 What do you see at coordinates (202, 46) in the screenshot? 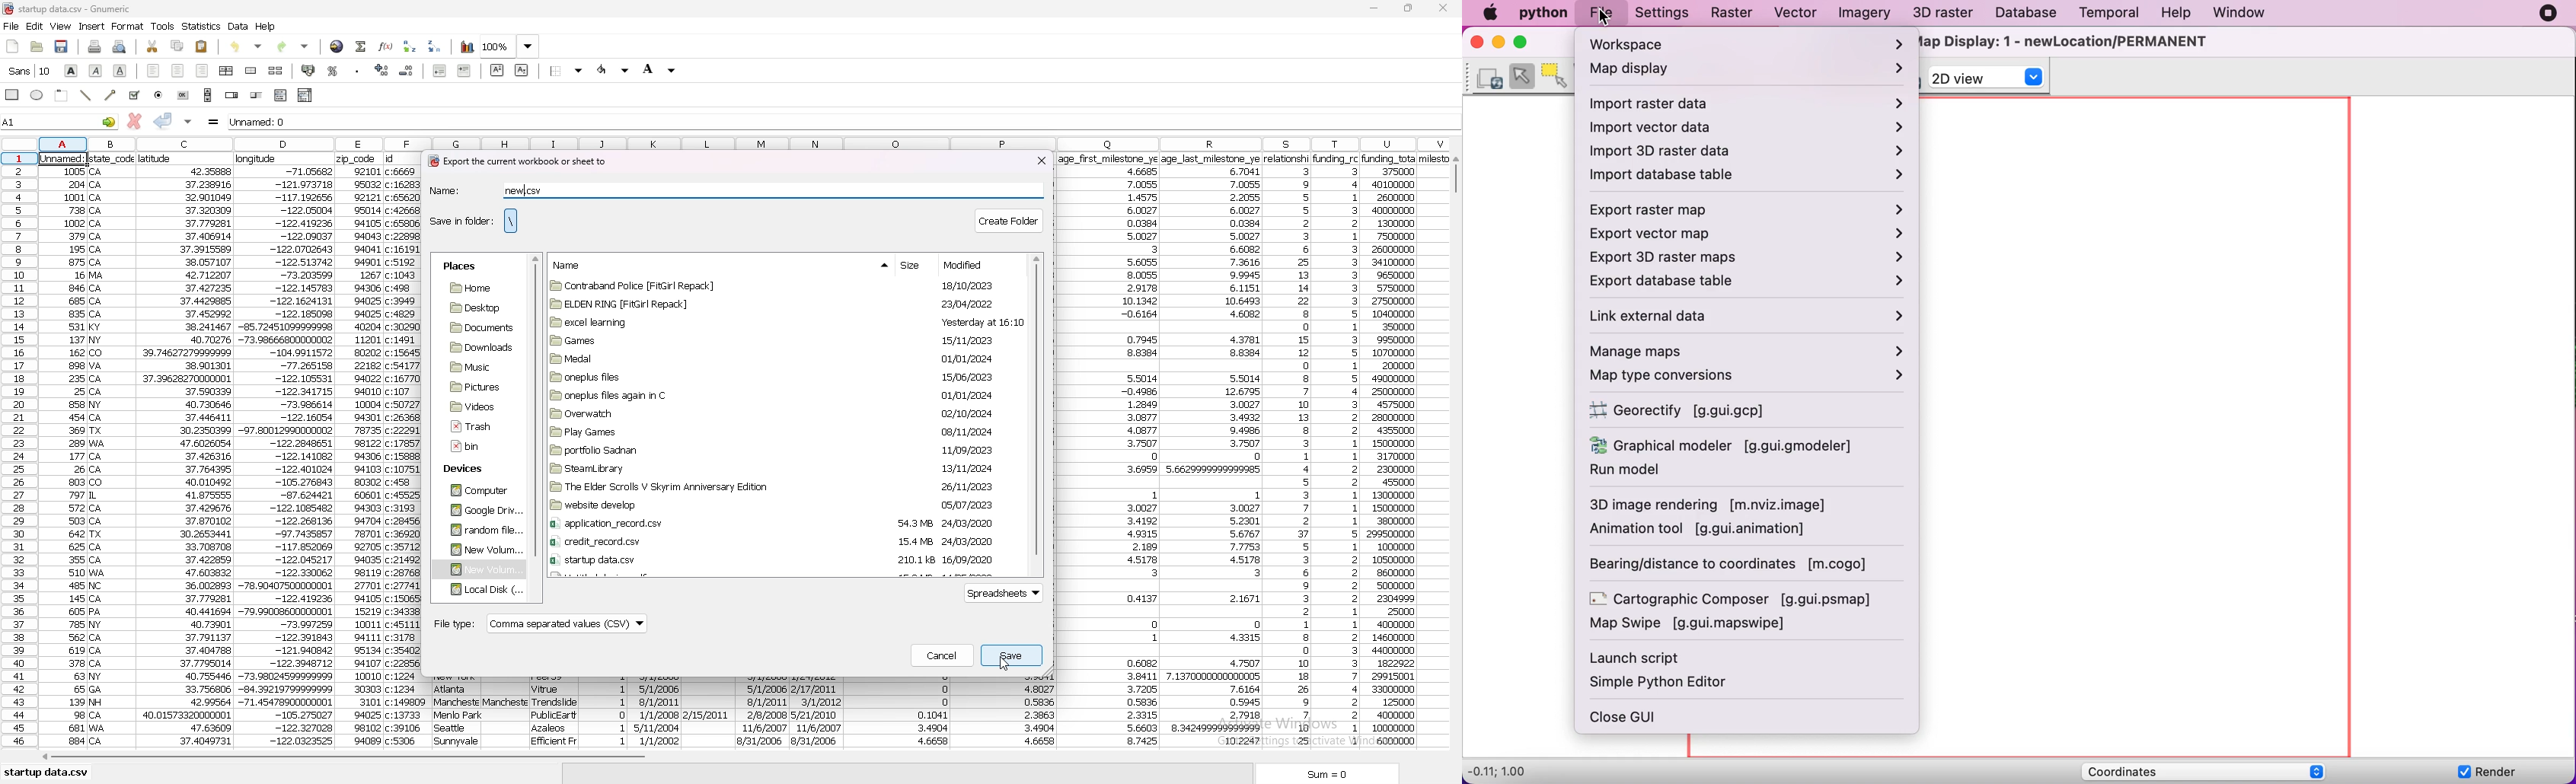
I see `paste` at bounding box center [202, 46].